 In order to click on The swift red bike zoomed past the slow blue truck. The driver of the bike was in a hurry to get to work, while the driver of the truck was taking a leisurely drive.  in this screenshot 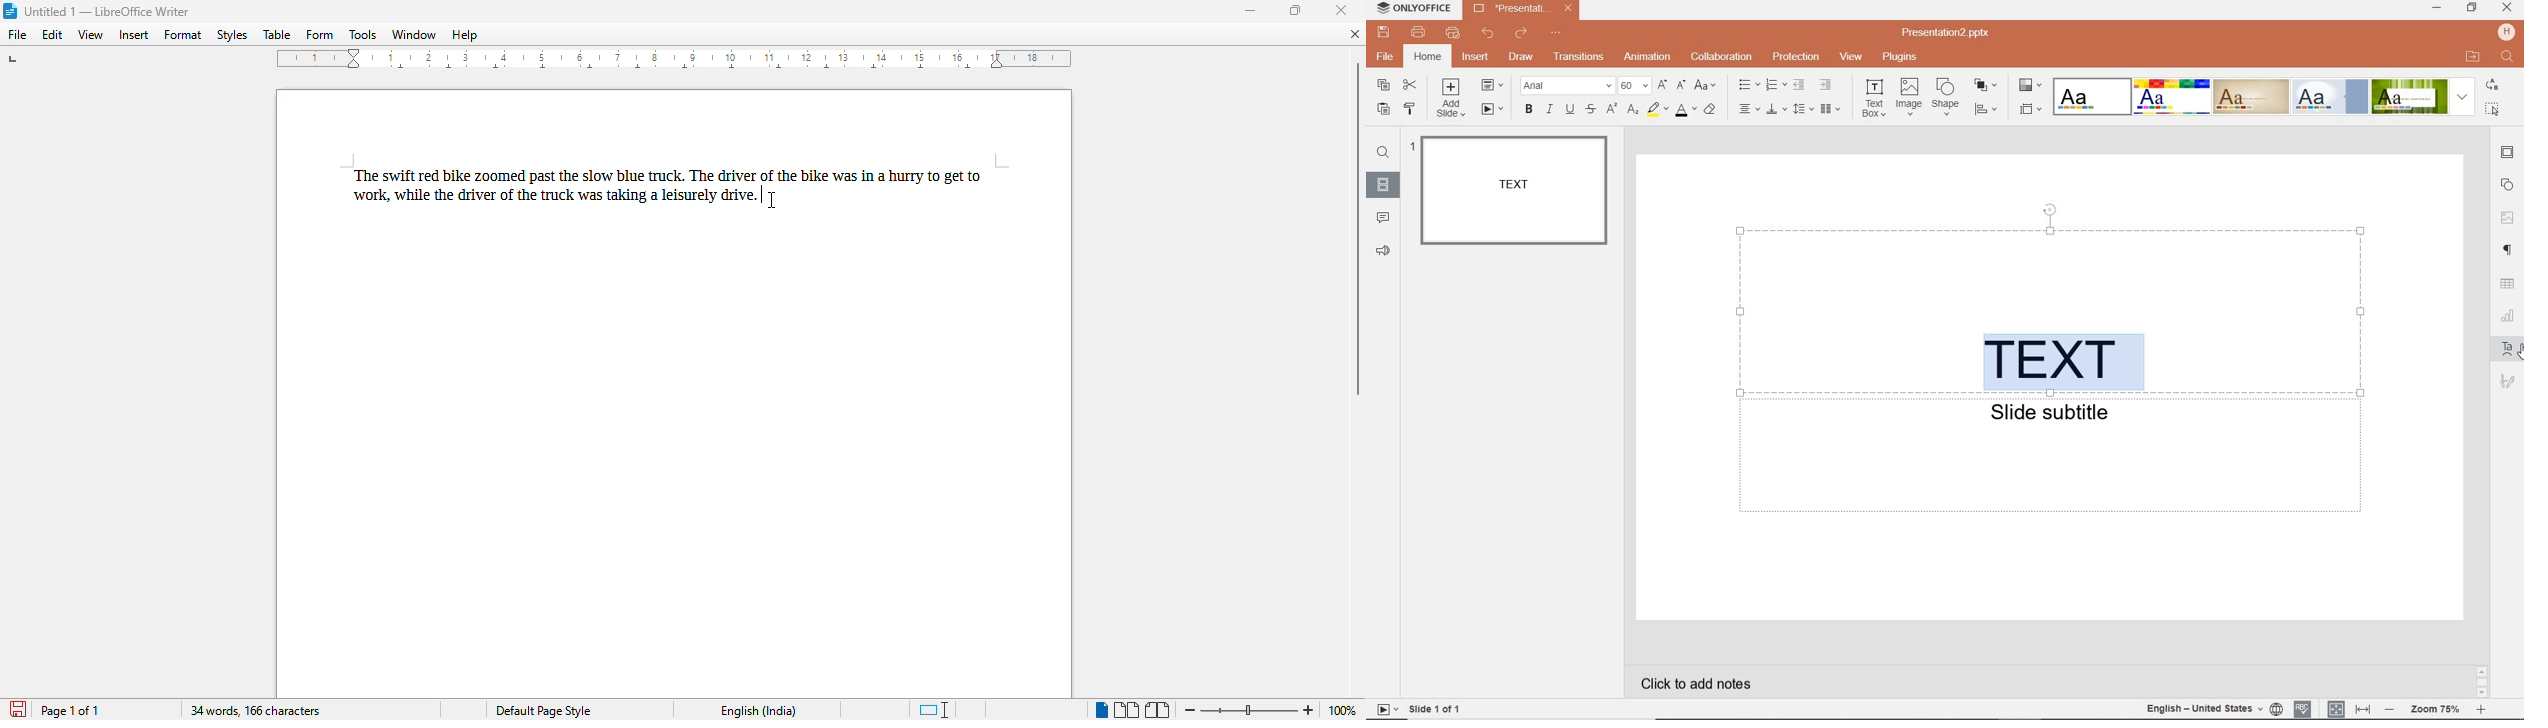, I will do `click(669, 184)`.